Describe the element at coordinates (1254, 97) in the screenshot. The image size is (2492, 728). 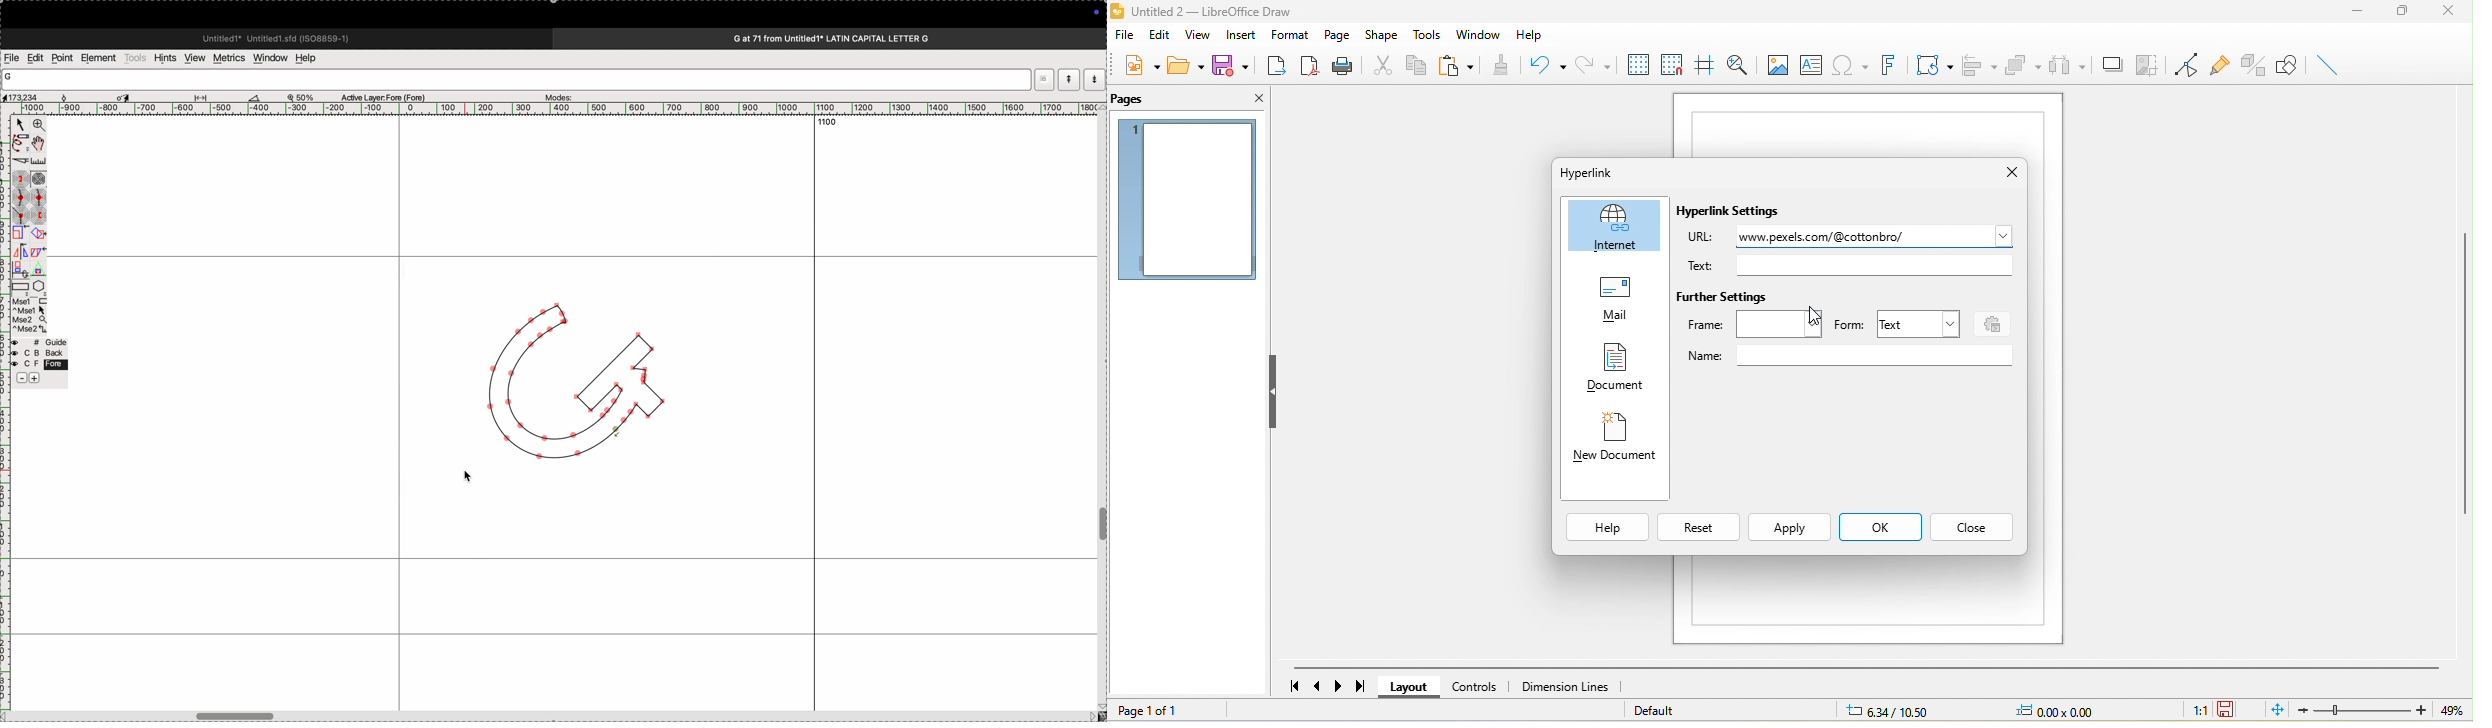
I see `close` at that location.